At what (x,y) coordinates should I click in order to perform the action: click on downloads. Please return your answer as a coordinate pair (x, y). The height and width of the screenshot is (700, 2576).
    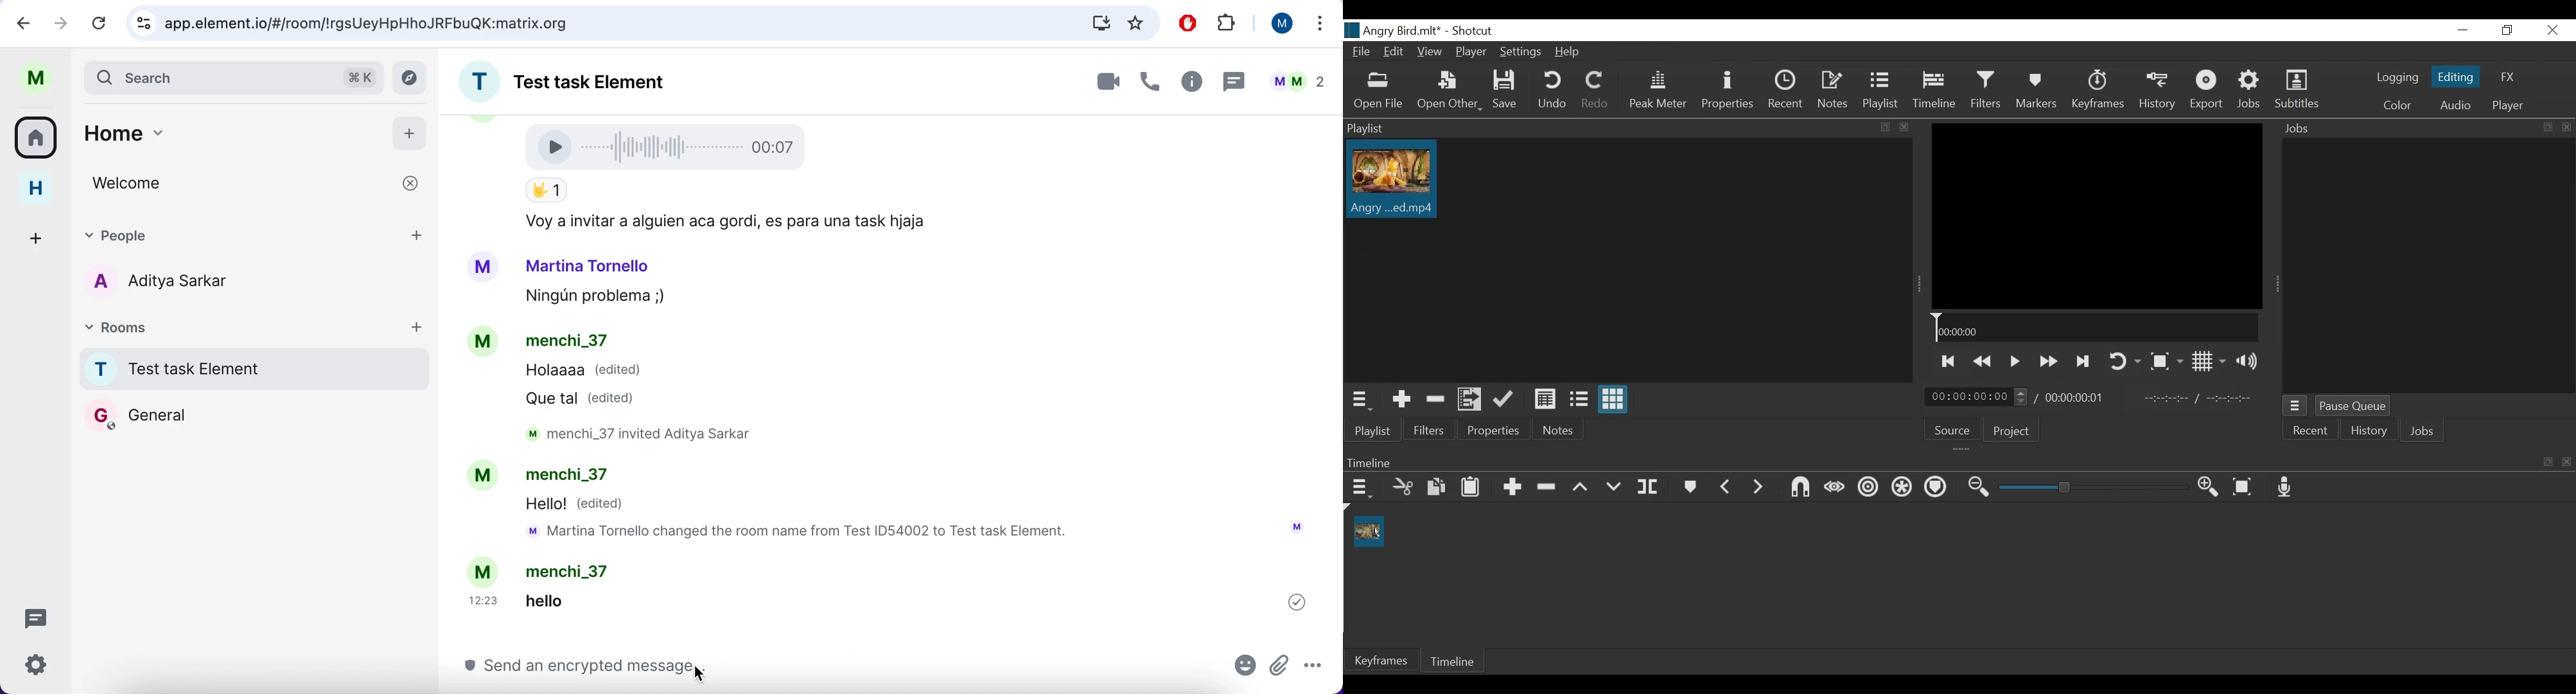
    Looking at the image, I should click on (1100, 23).